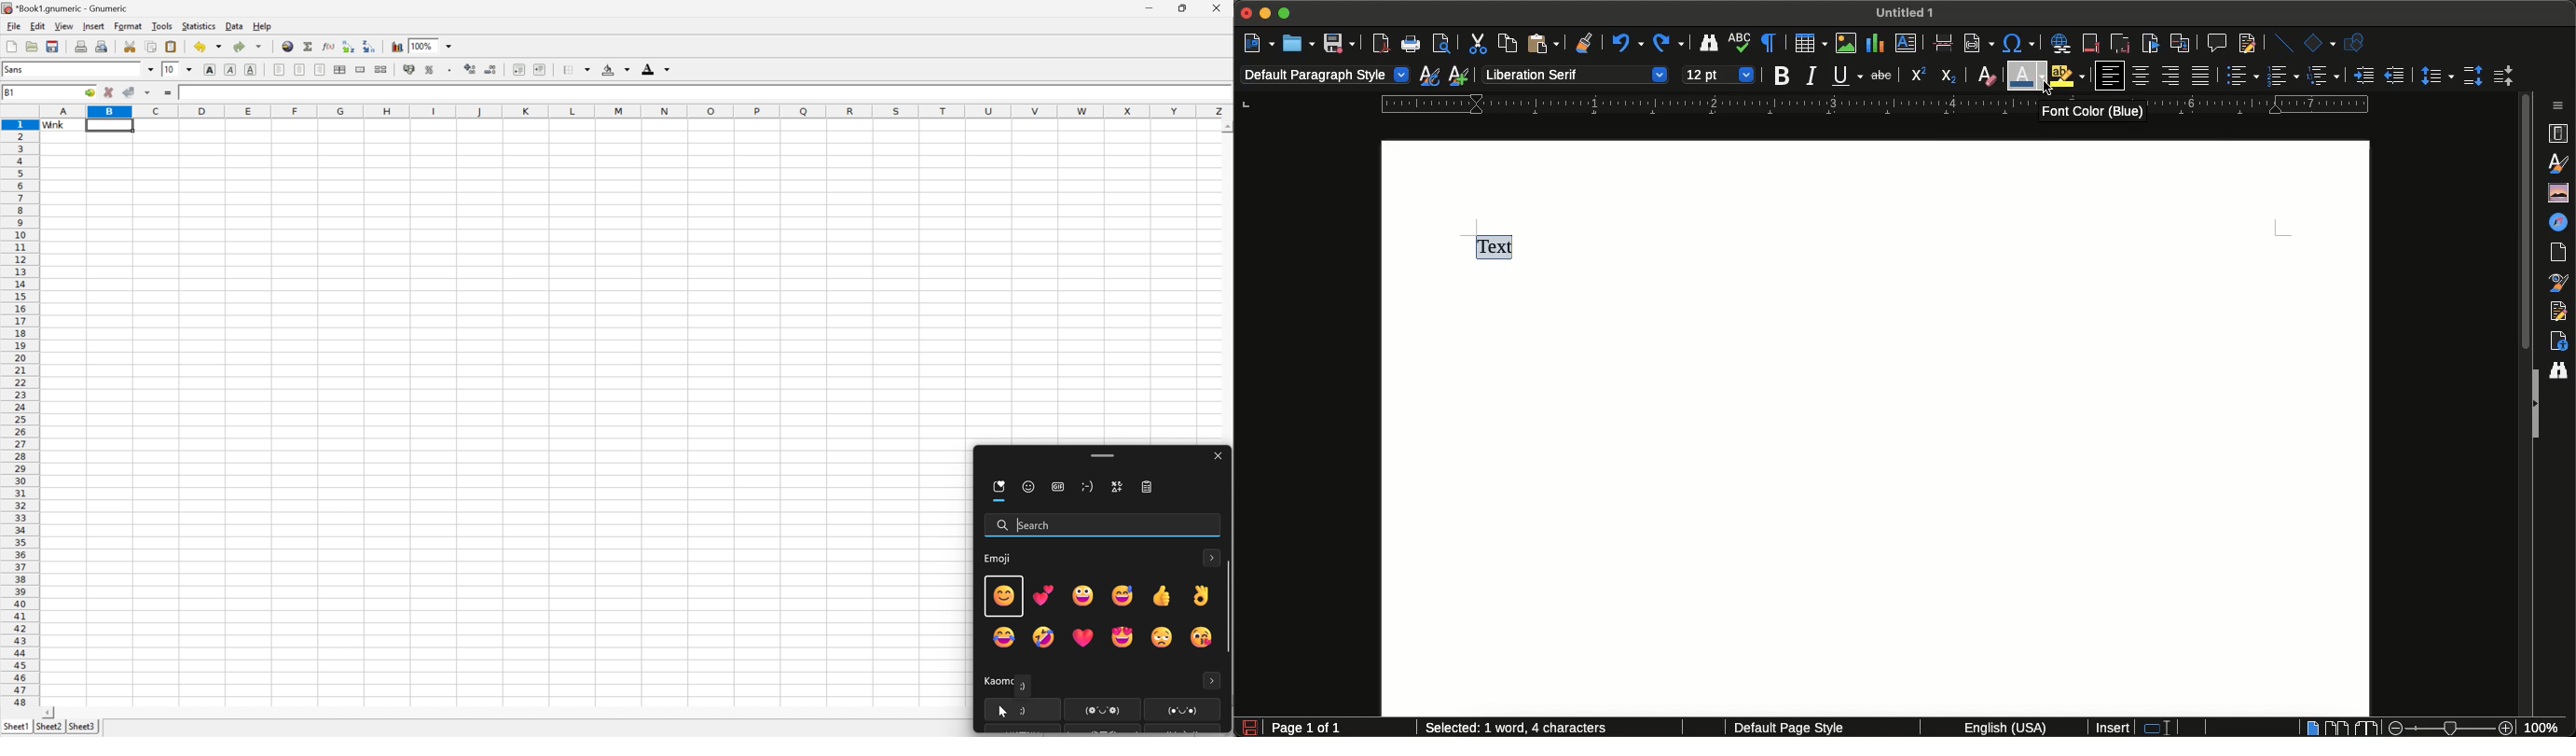 This screenshot has height=756, width=2576. Describe the element at coordinates (424, 46) in the screenshot. I see `100%` at that location.